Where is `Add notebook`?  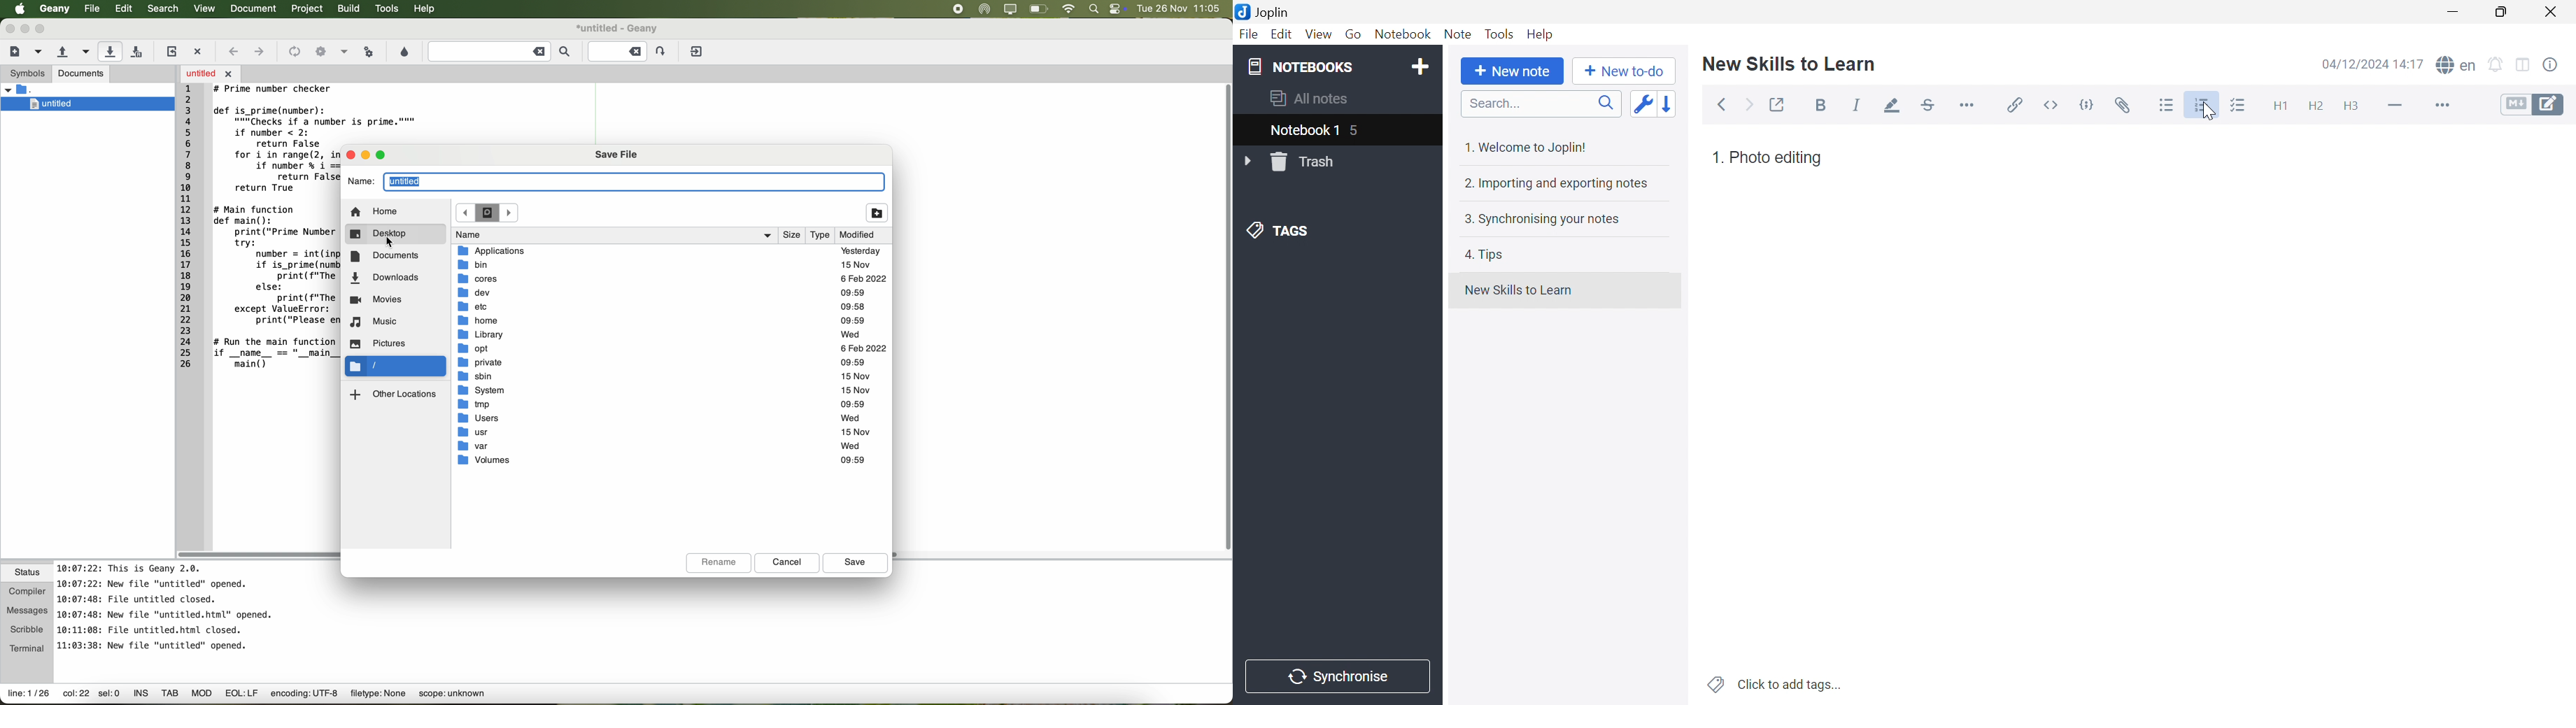 Add notebook is located at coordinates (1420, 69).